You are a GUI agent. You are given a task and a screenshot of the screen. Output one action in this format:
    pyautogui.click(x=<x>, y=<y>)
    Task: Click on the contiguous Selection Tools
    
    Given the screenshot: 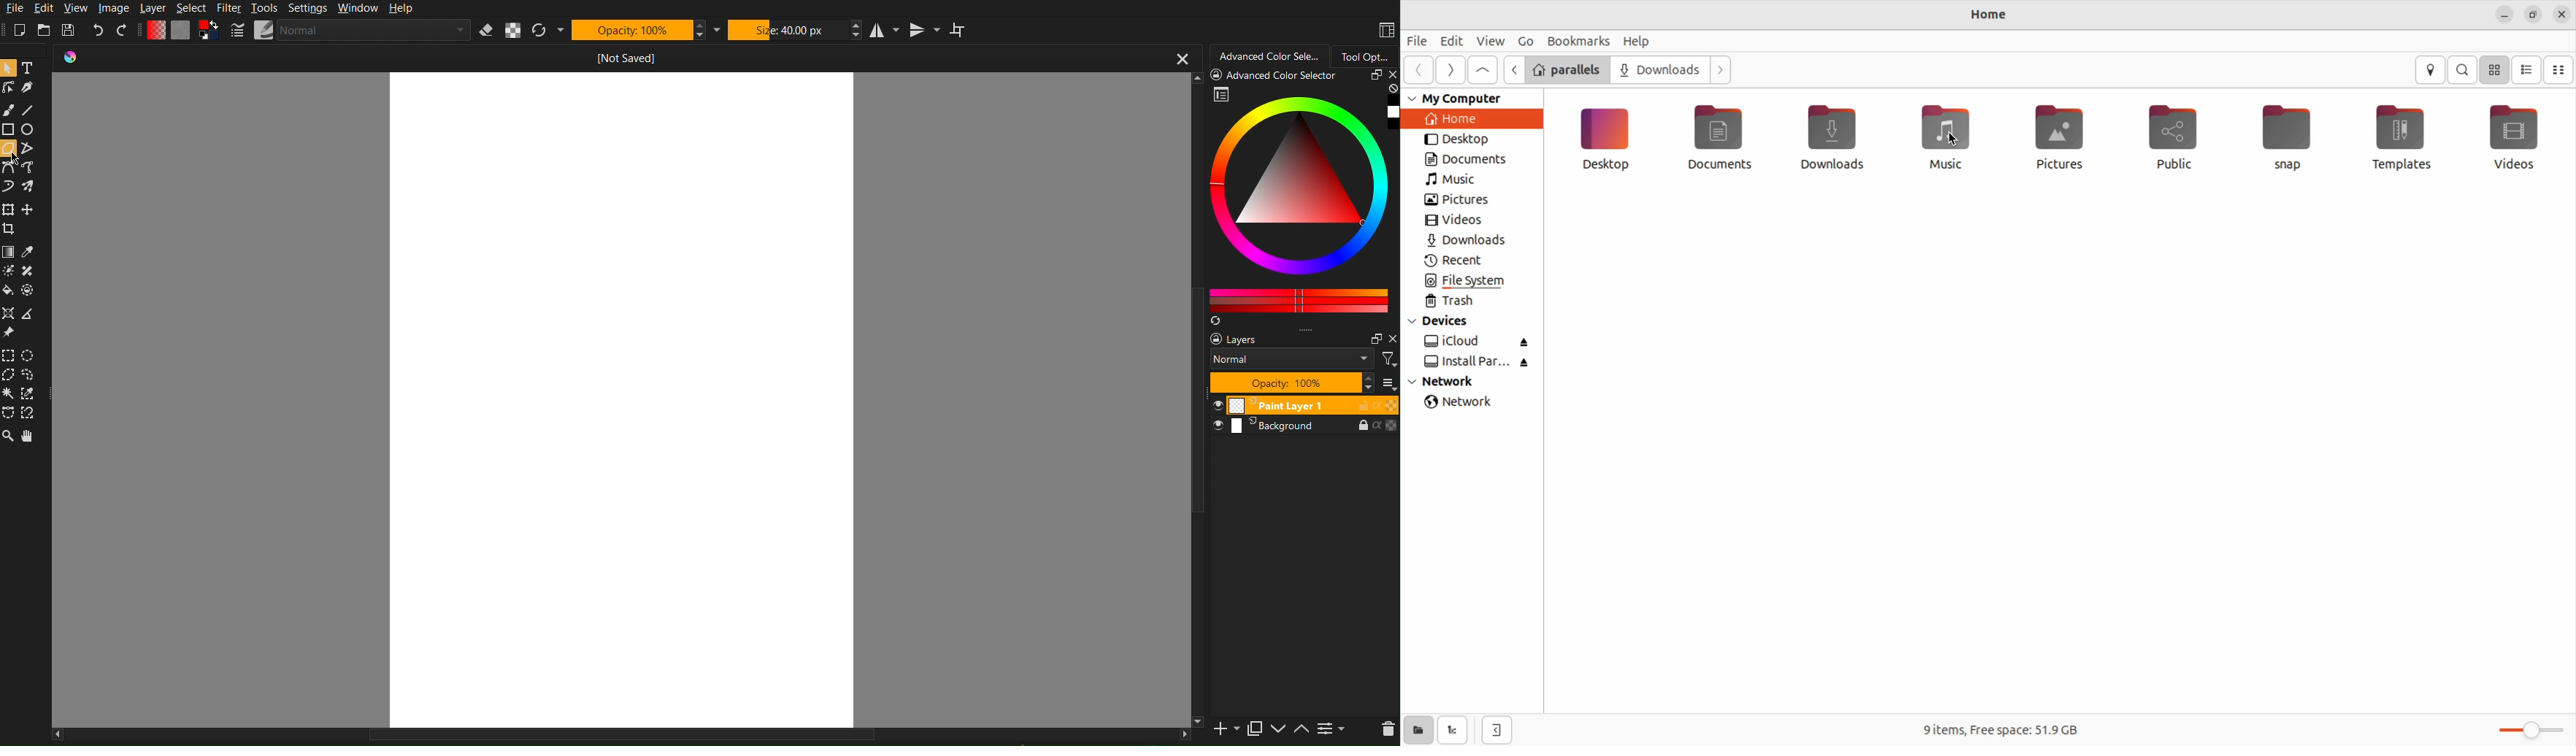 What is the action you would take?
    pyautogui.click(x=9, y=392)
    